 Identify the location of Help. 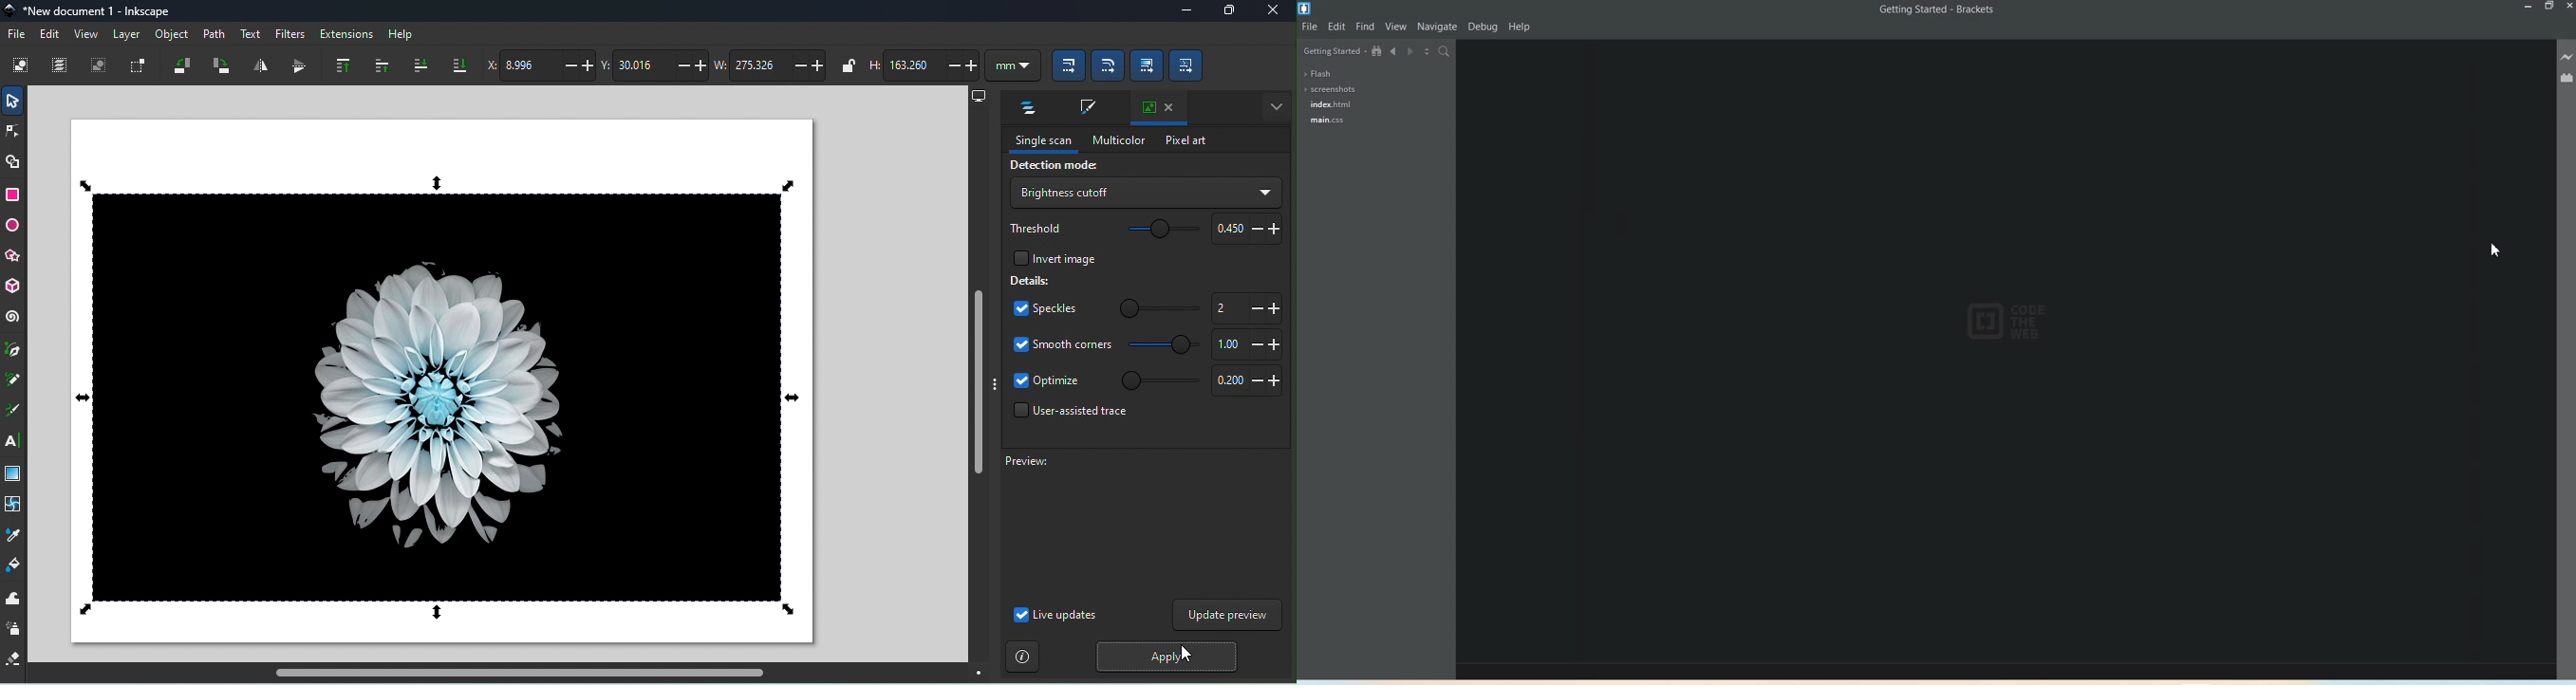
(1521, 27).